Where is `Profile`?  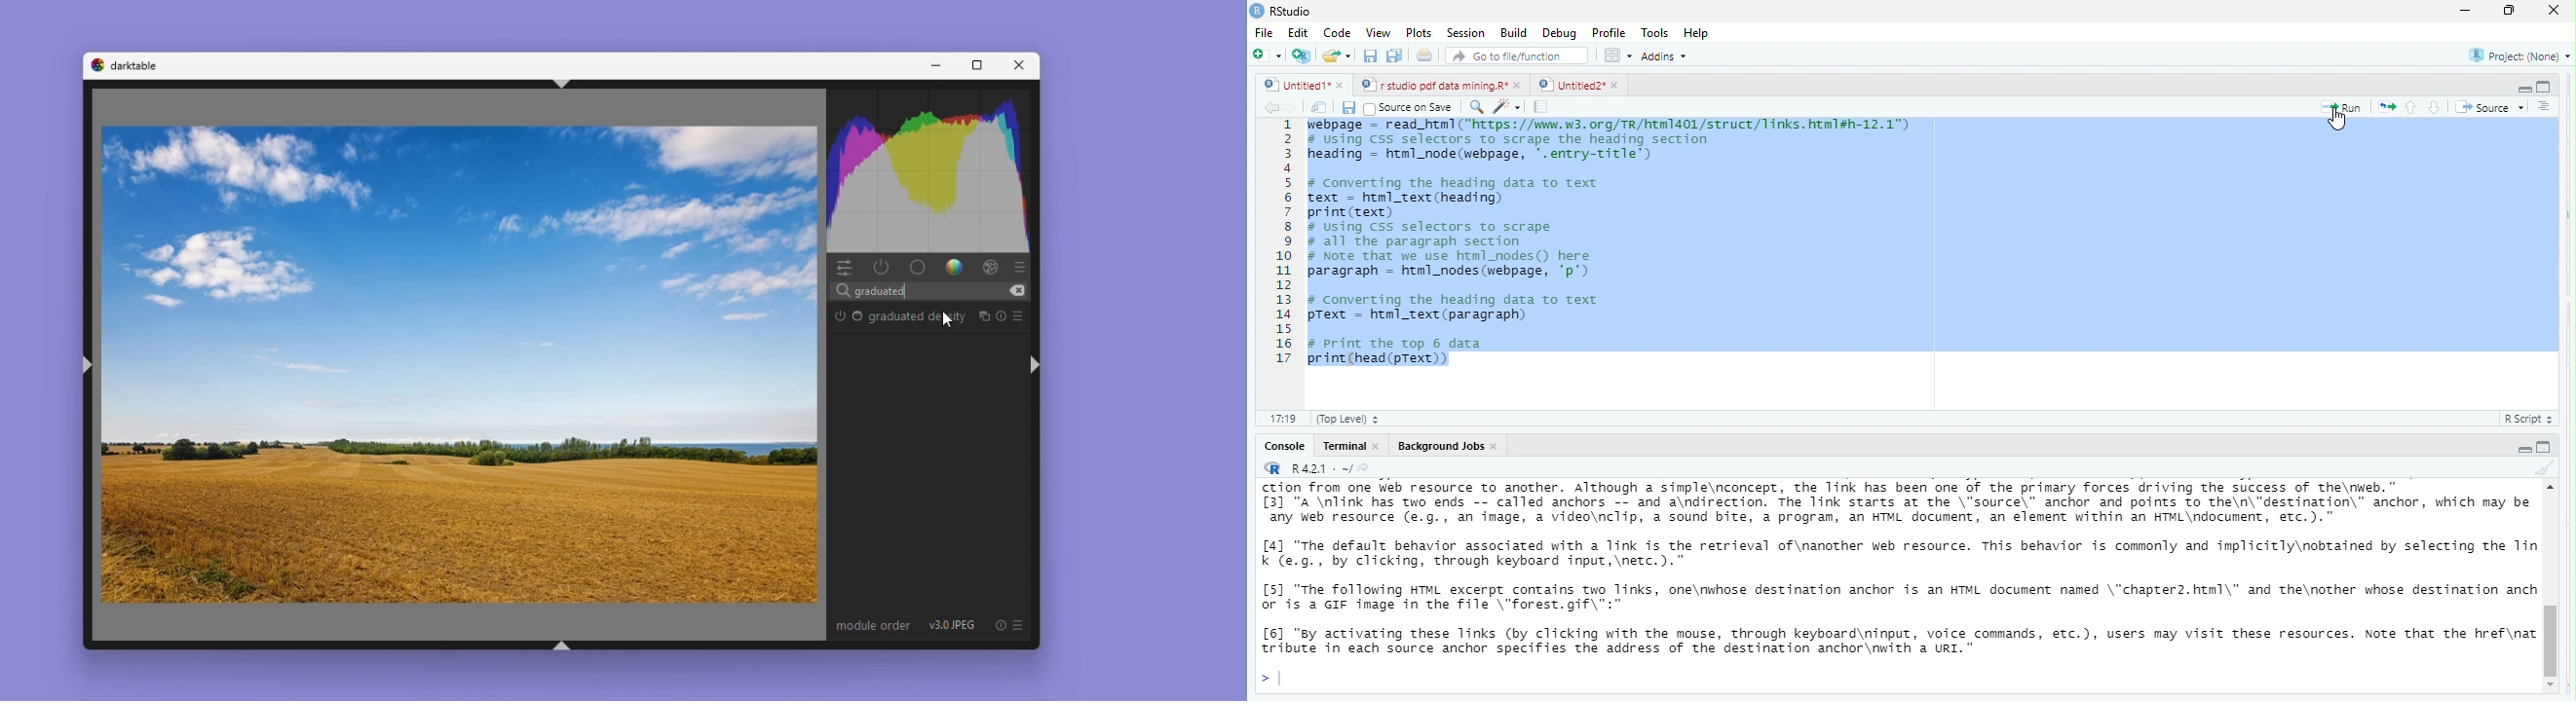
Profile is located at coordinates (1612, 34).